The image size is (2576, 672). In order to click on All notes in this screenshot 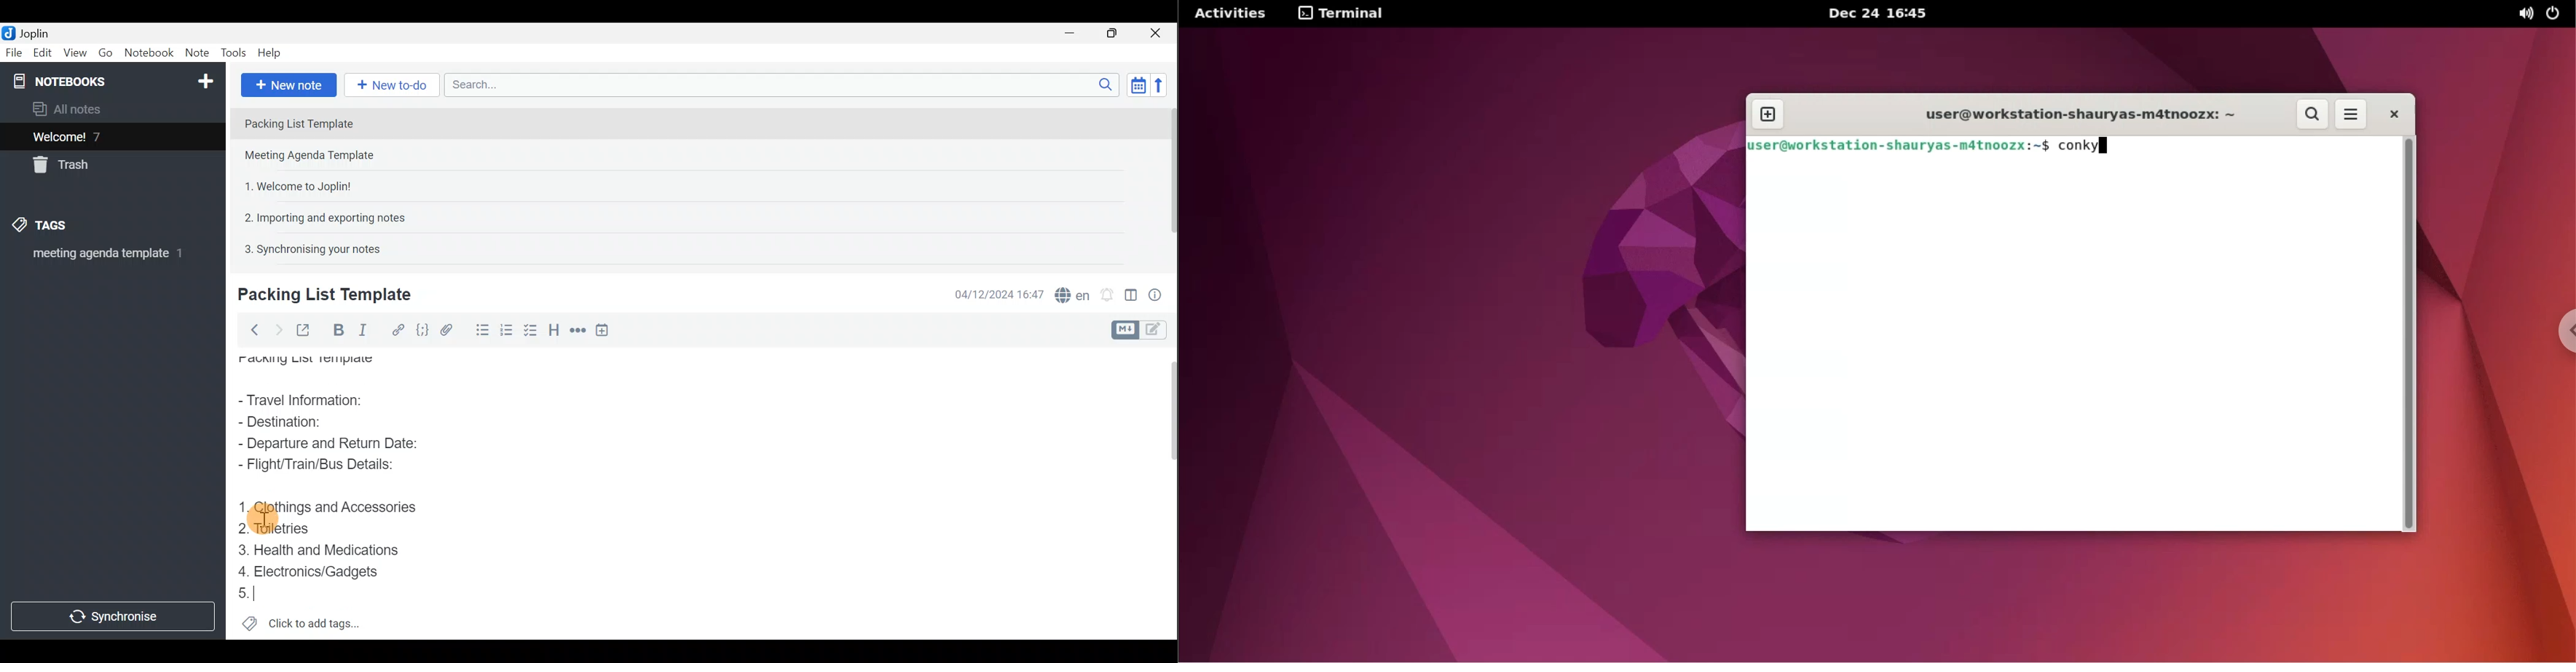, I will do `click(71, 109)`.